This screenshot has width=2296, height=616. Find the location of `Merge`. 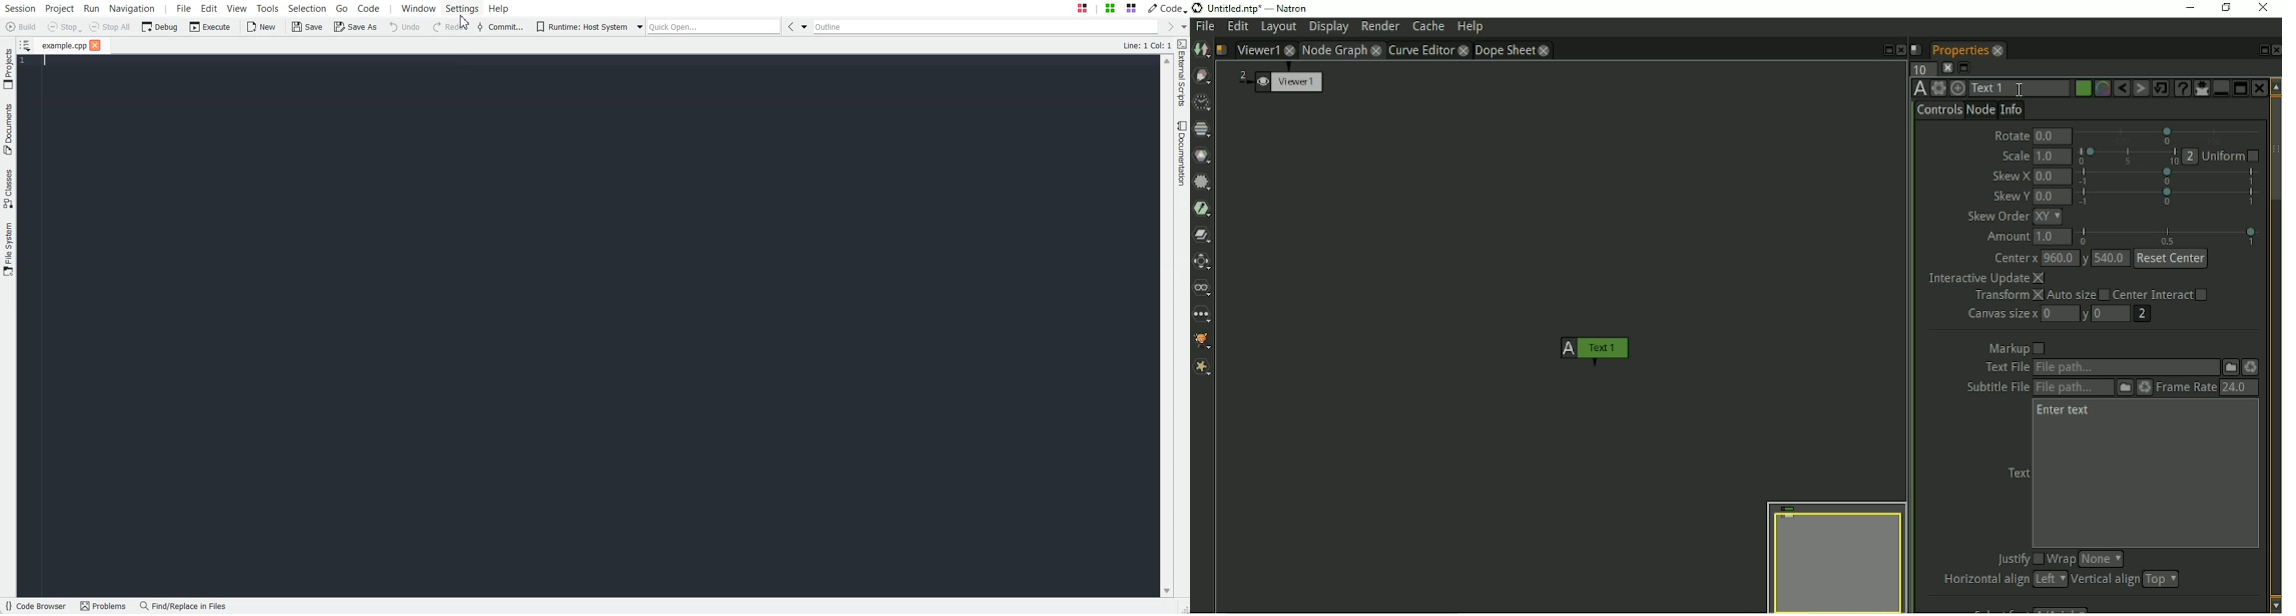

Merge is located at coordinates (1204, 236).